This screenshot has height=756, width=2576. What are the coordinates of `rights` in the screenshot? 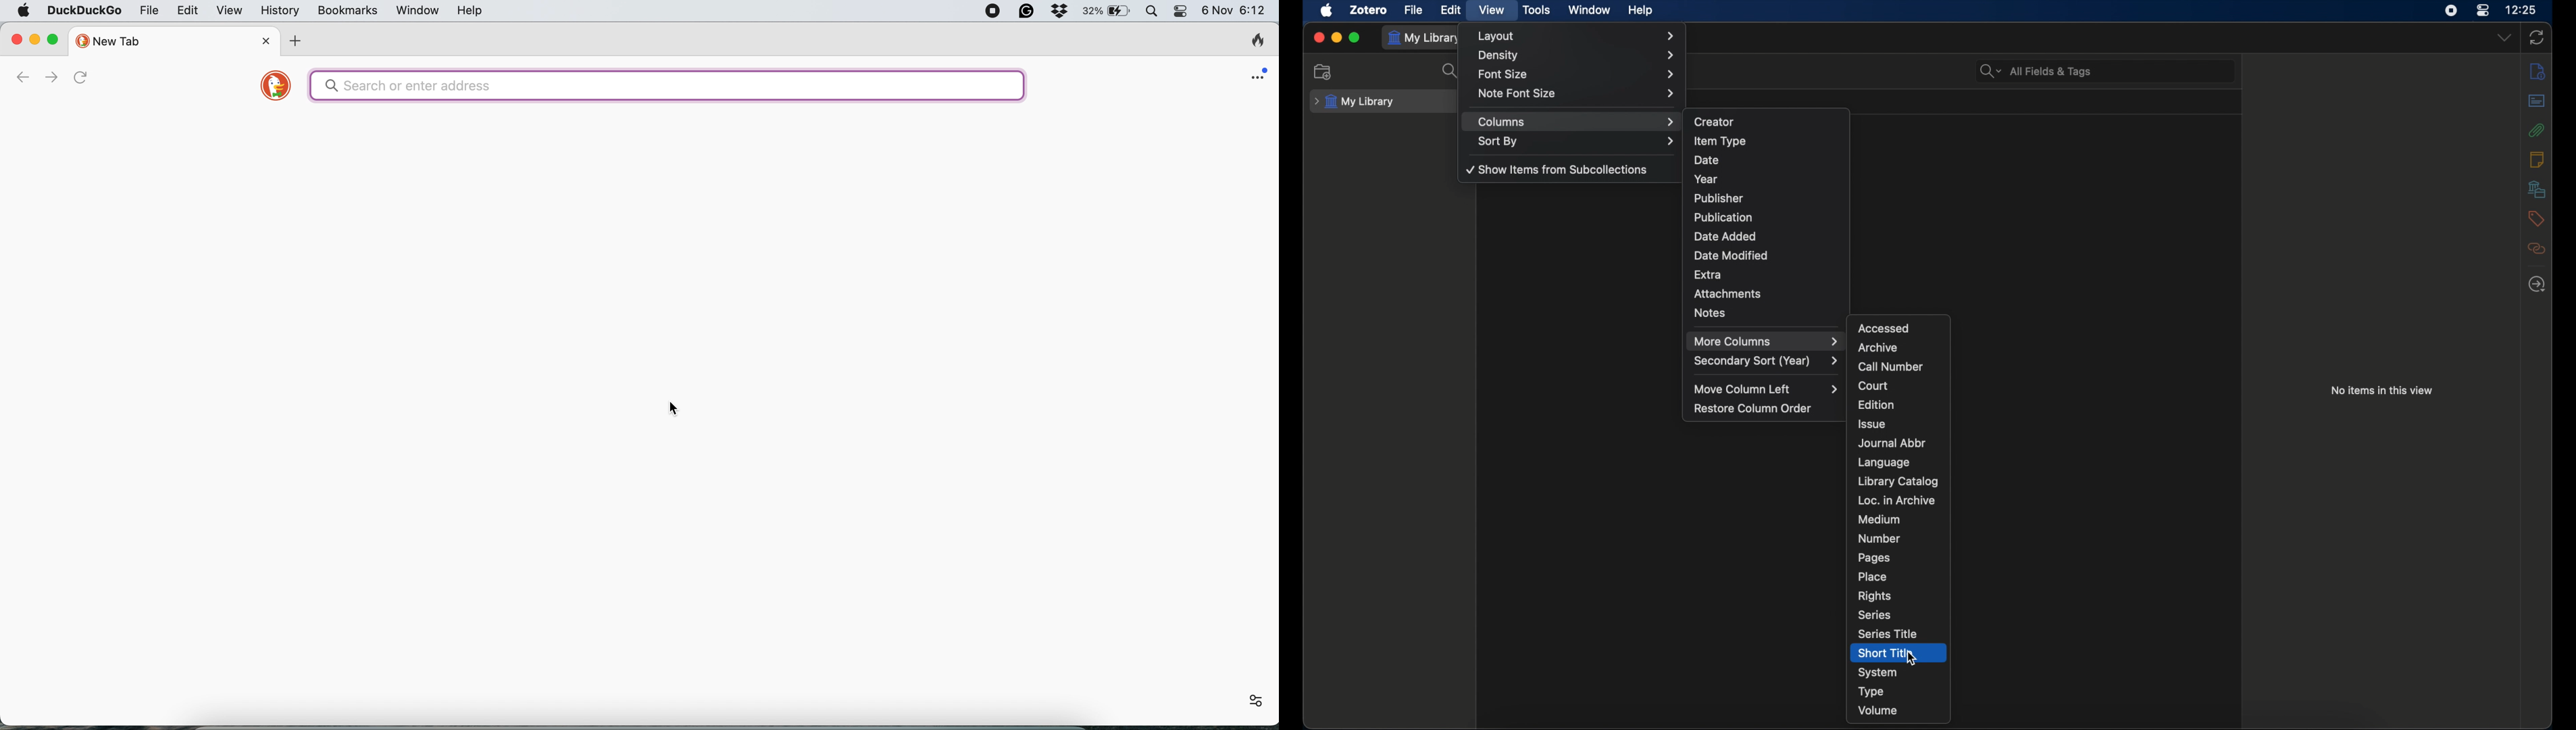 It's located at (1874, 595).